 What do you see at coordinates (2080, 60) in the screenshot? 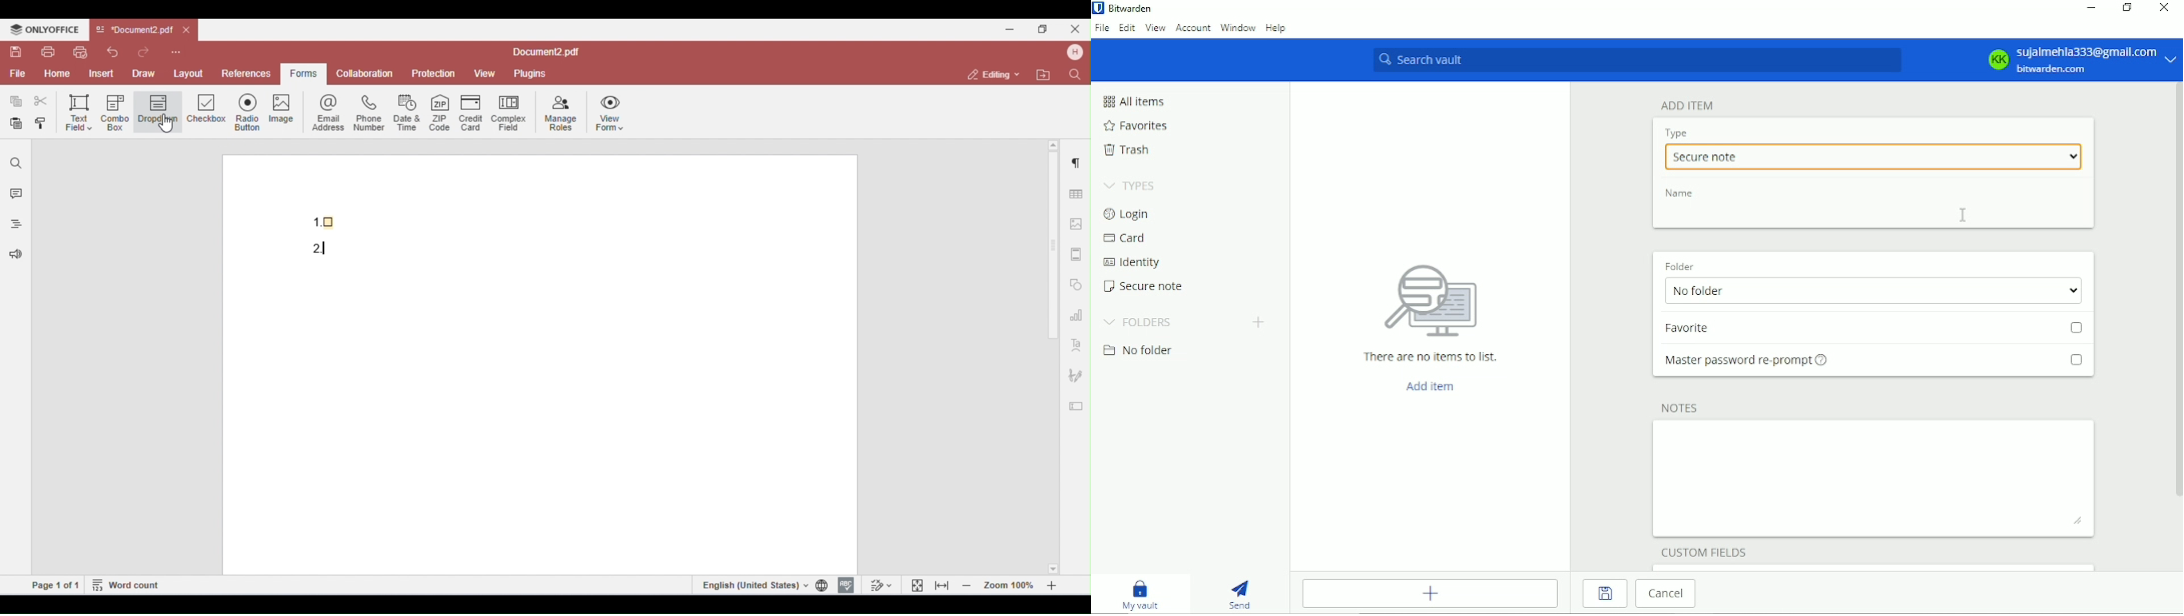
I see `KK sujalmehla333@gmail.com    bitwarden.com` at bounding box center [2080, 60].